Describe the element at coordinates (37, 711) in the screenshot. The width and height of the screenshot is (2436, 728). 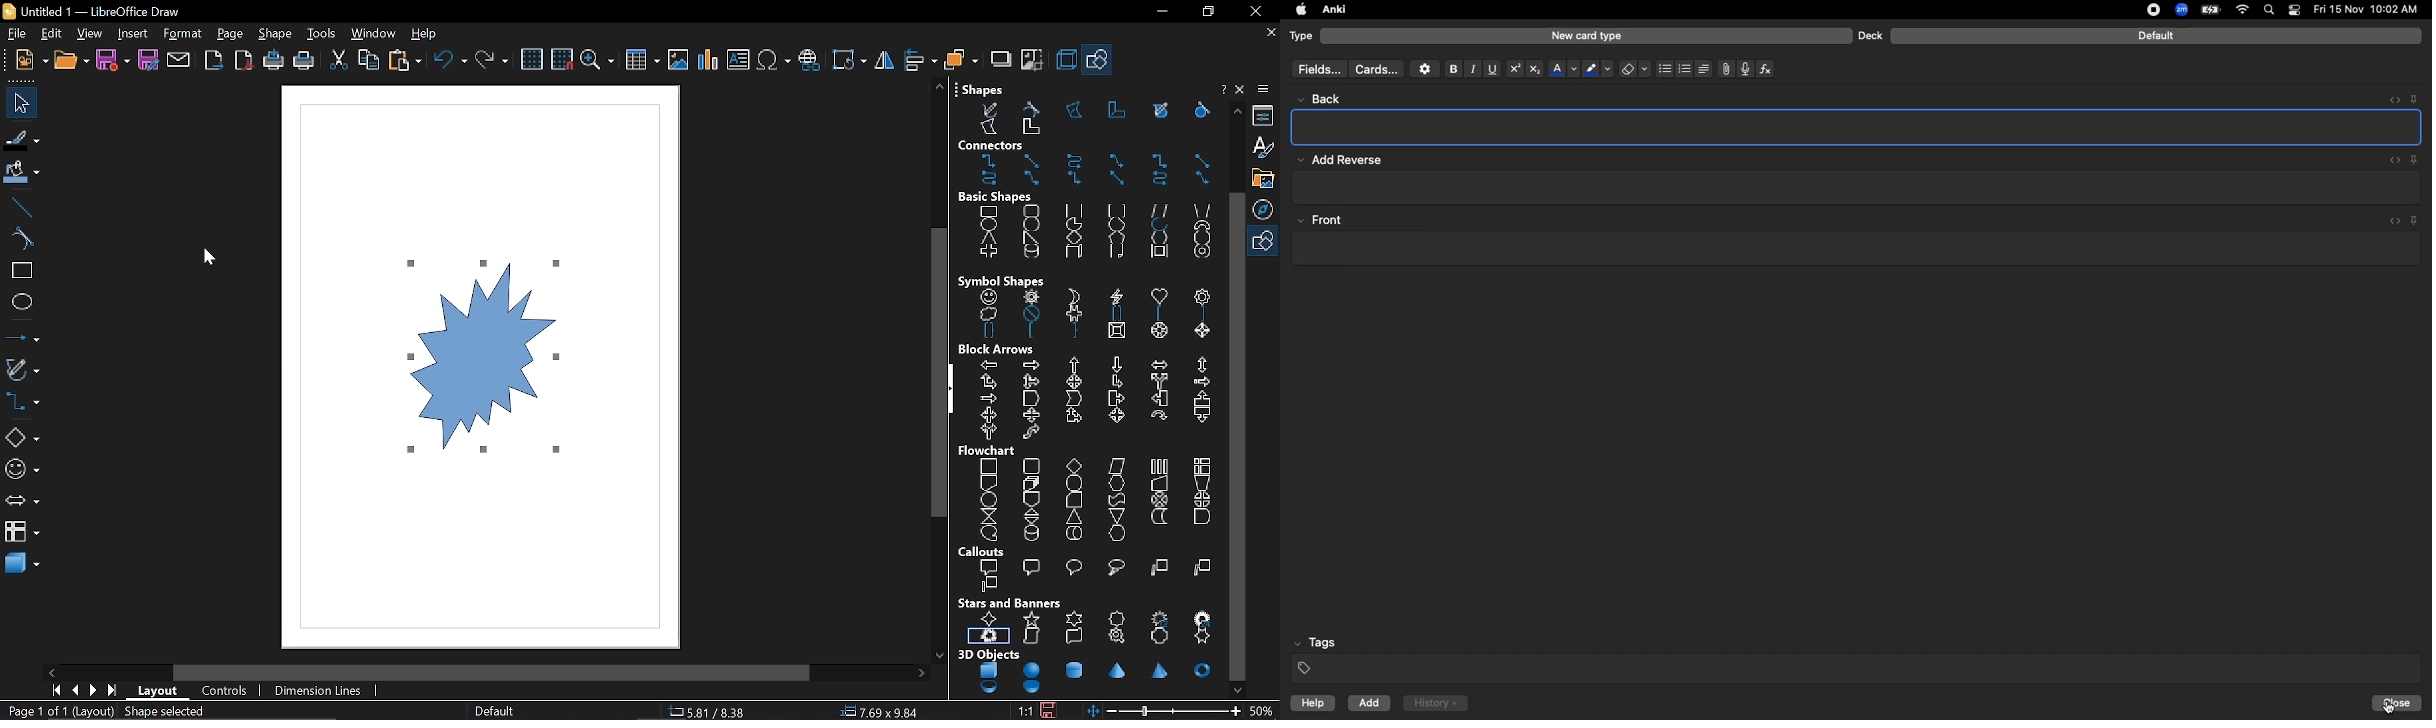
I see `current page (Page 1 of 1)` at that location.